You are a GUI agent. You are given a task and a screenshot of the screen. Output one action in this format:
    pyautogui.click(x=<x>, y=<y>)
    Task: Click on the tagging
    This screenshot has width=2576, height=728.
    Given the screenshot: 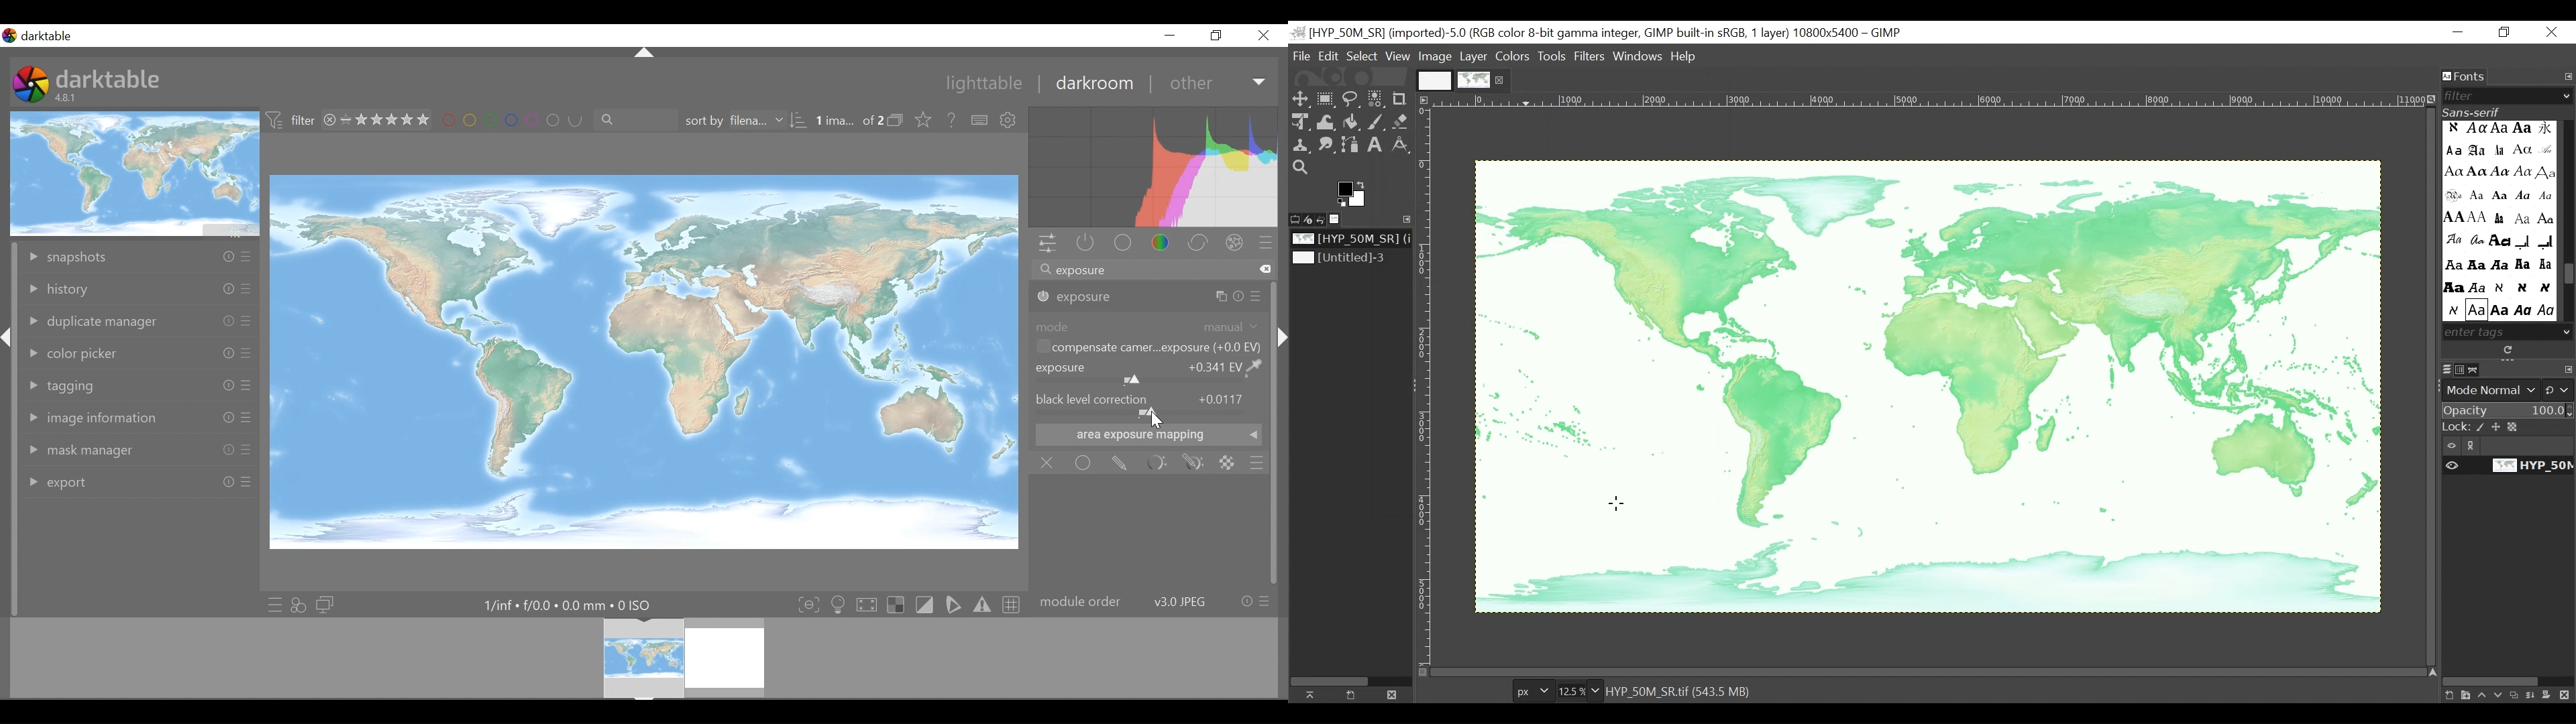 What is the action you would take?
    pyautogui.click(x=140, y=385)
    